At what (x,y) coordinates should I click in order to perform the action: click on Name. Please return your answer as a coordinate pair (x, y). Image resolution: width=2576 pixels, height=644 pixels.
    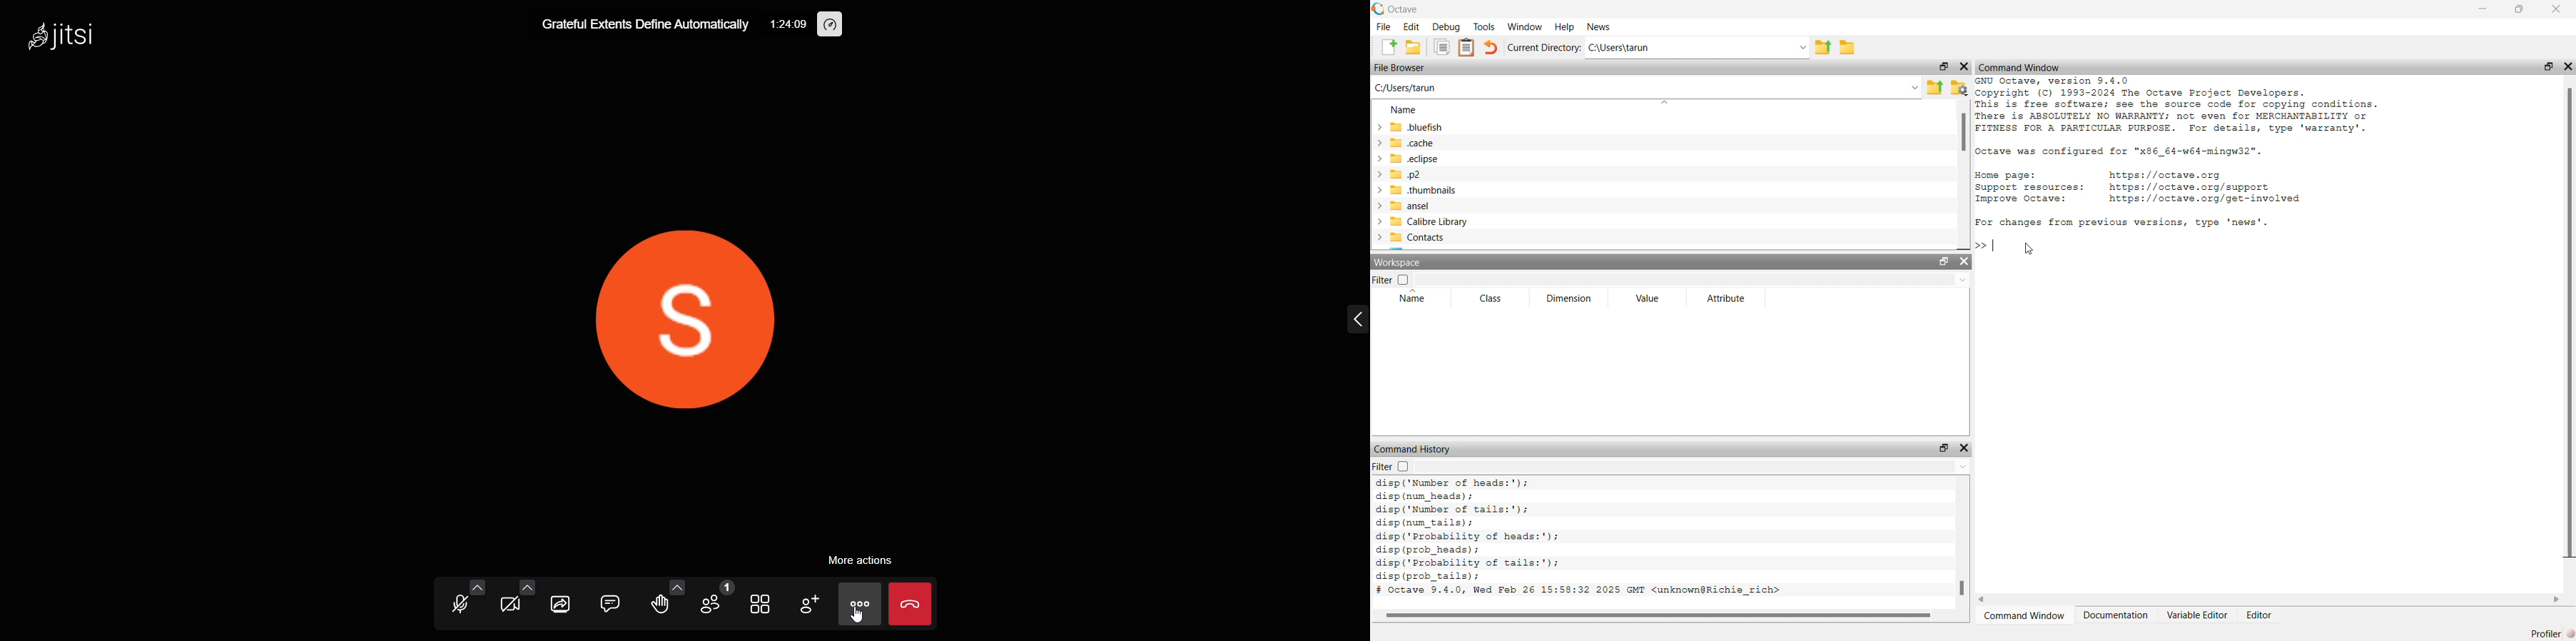
    Looking at the image, I should click on (1409, 299).